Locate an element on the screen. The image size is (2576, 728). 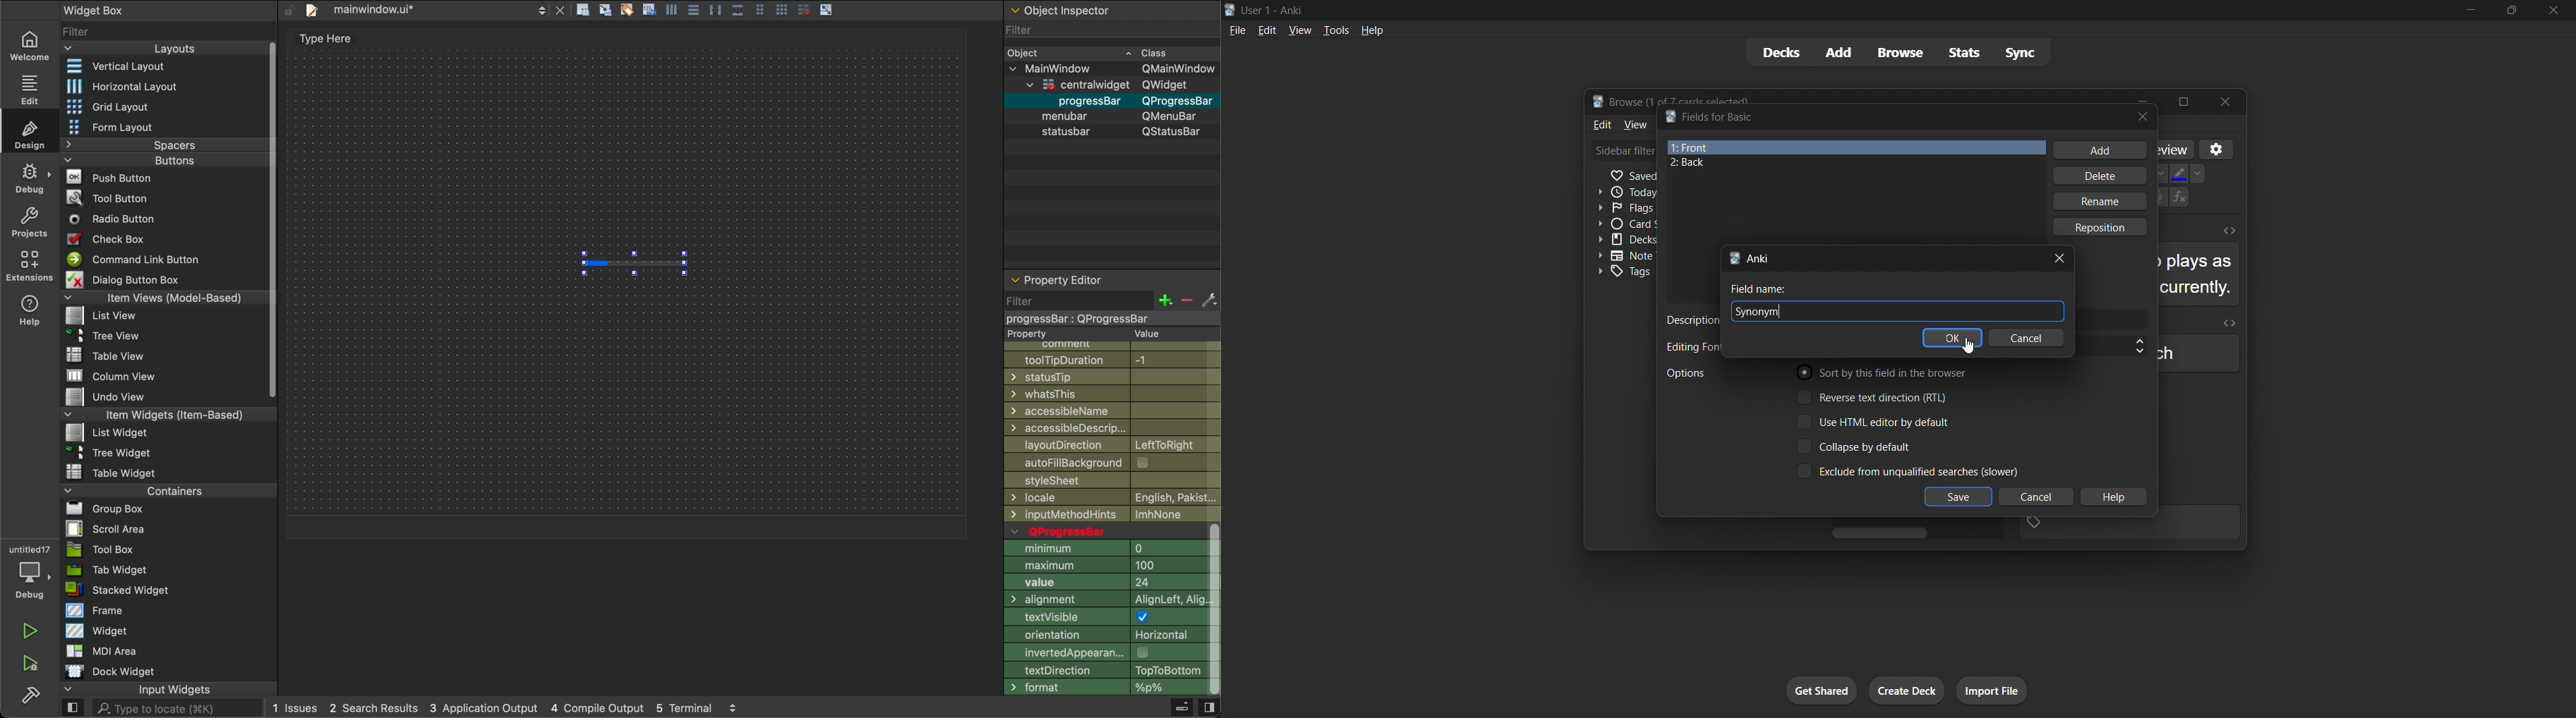
open sidebar is located at coordinates (73, 709).